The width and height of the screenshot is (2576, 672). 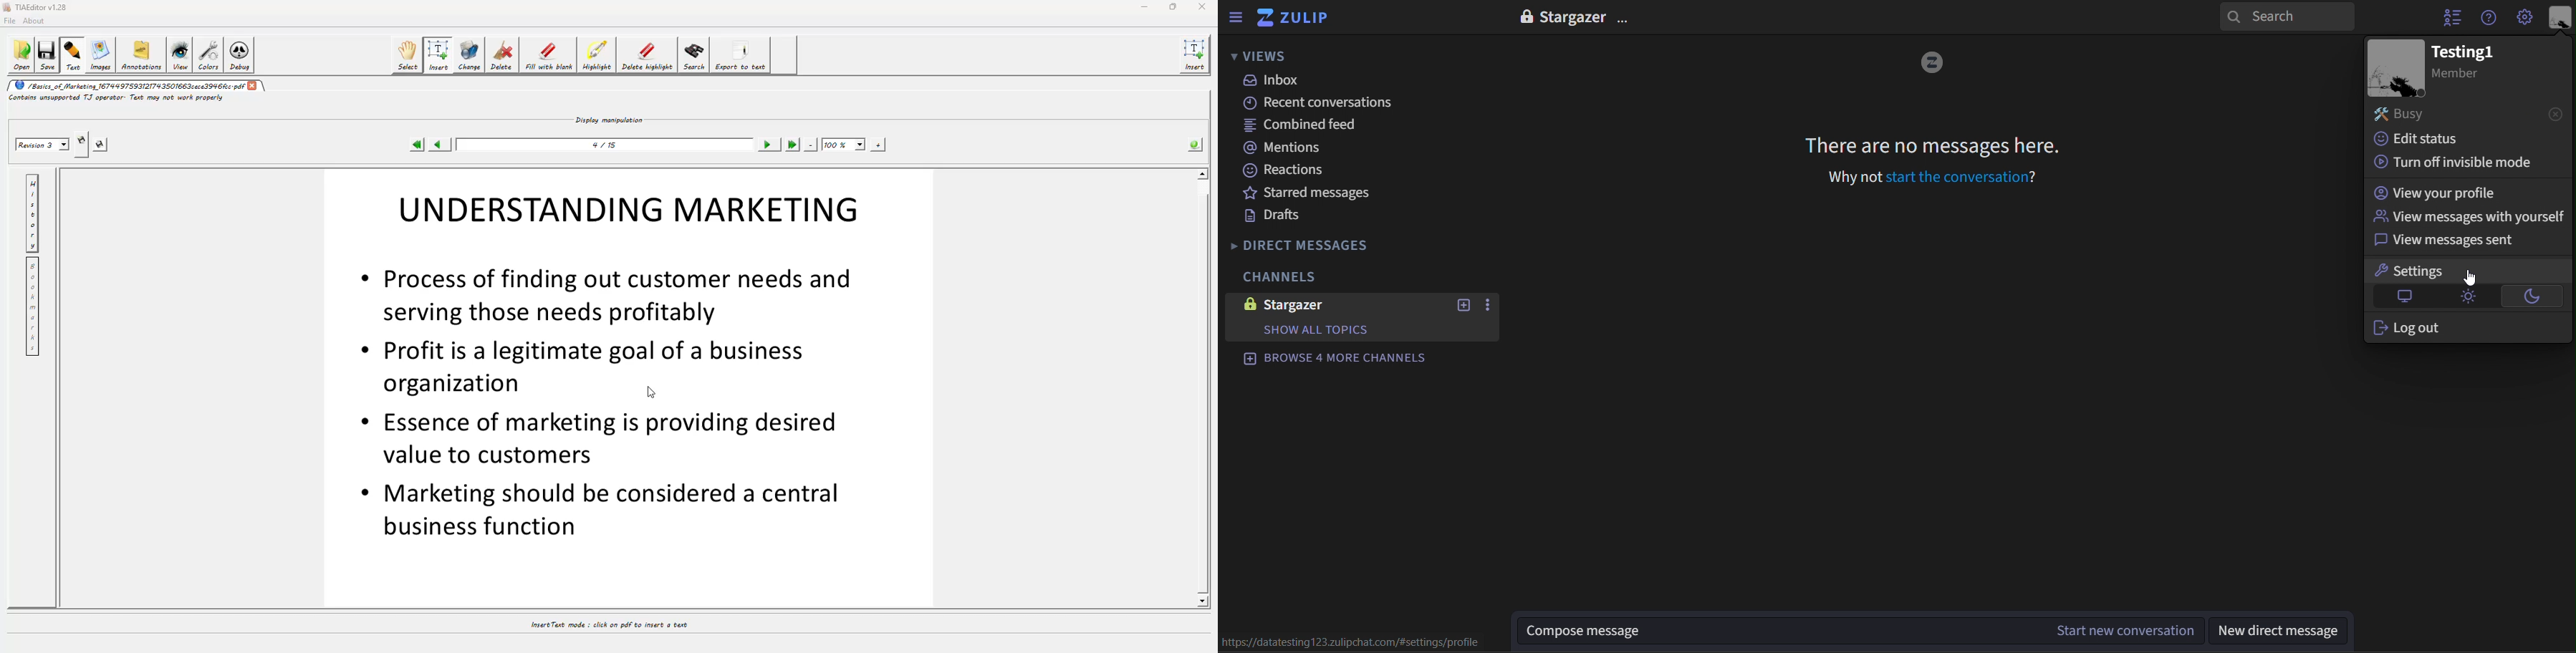 What do you see at coordinates (2406, 116) in the screenshot?
I see `busy` at bounding box center [2406, 116].